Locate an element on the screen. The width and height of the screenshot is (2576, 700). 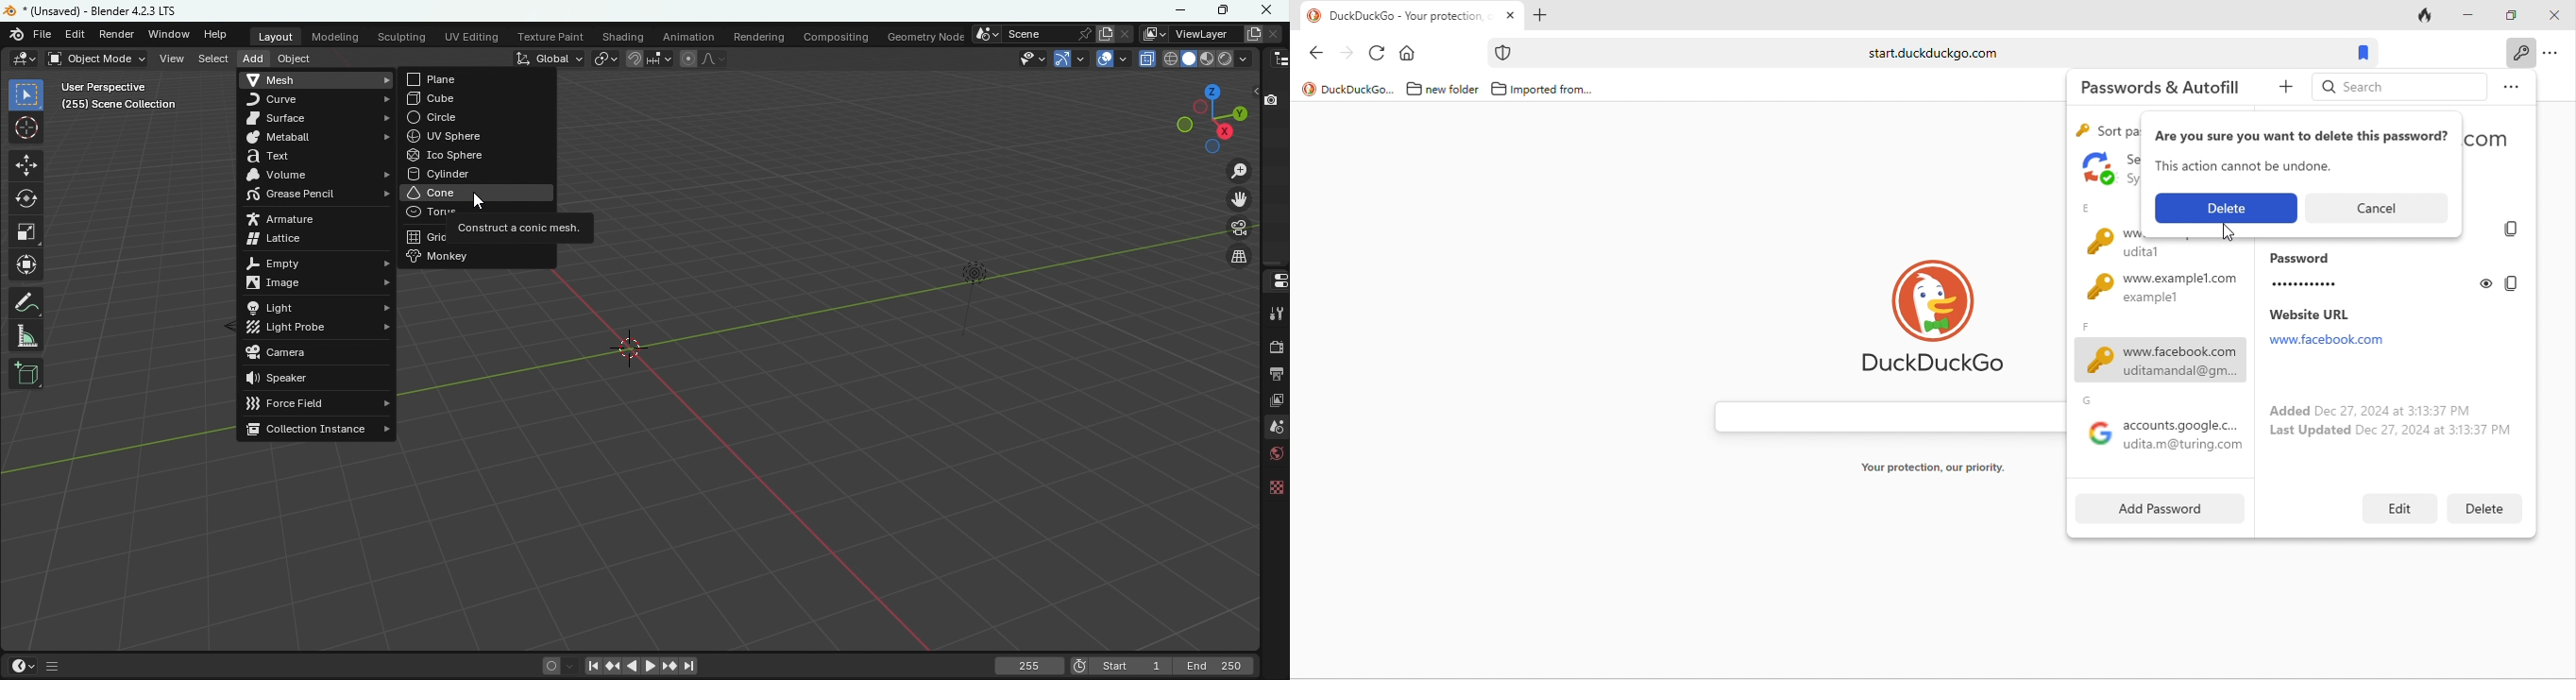
World is located at coordinates (1275, 457).